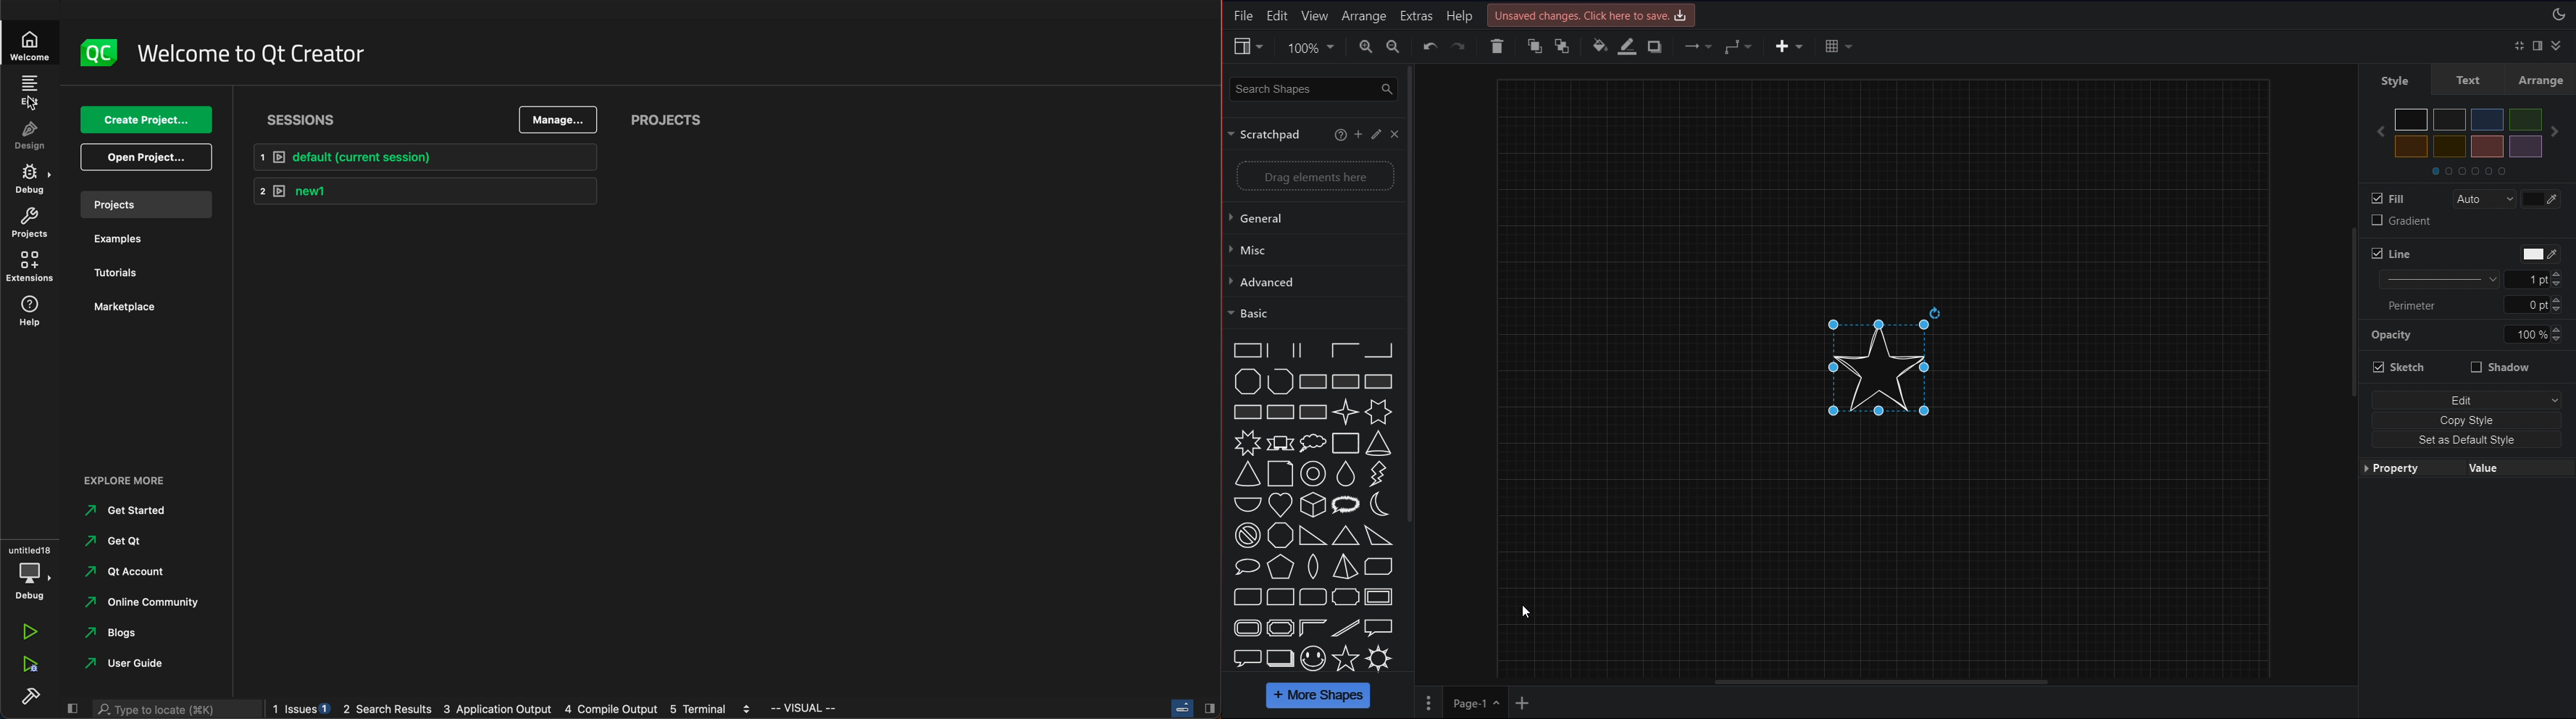 The width and height of the screenshot is (2576, 728). I want to click on Copy Style, so click(2467, 420).